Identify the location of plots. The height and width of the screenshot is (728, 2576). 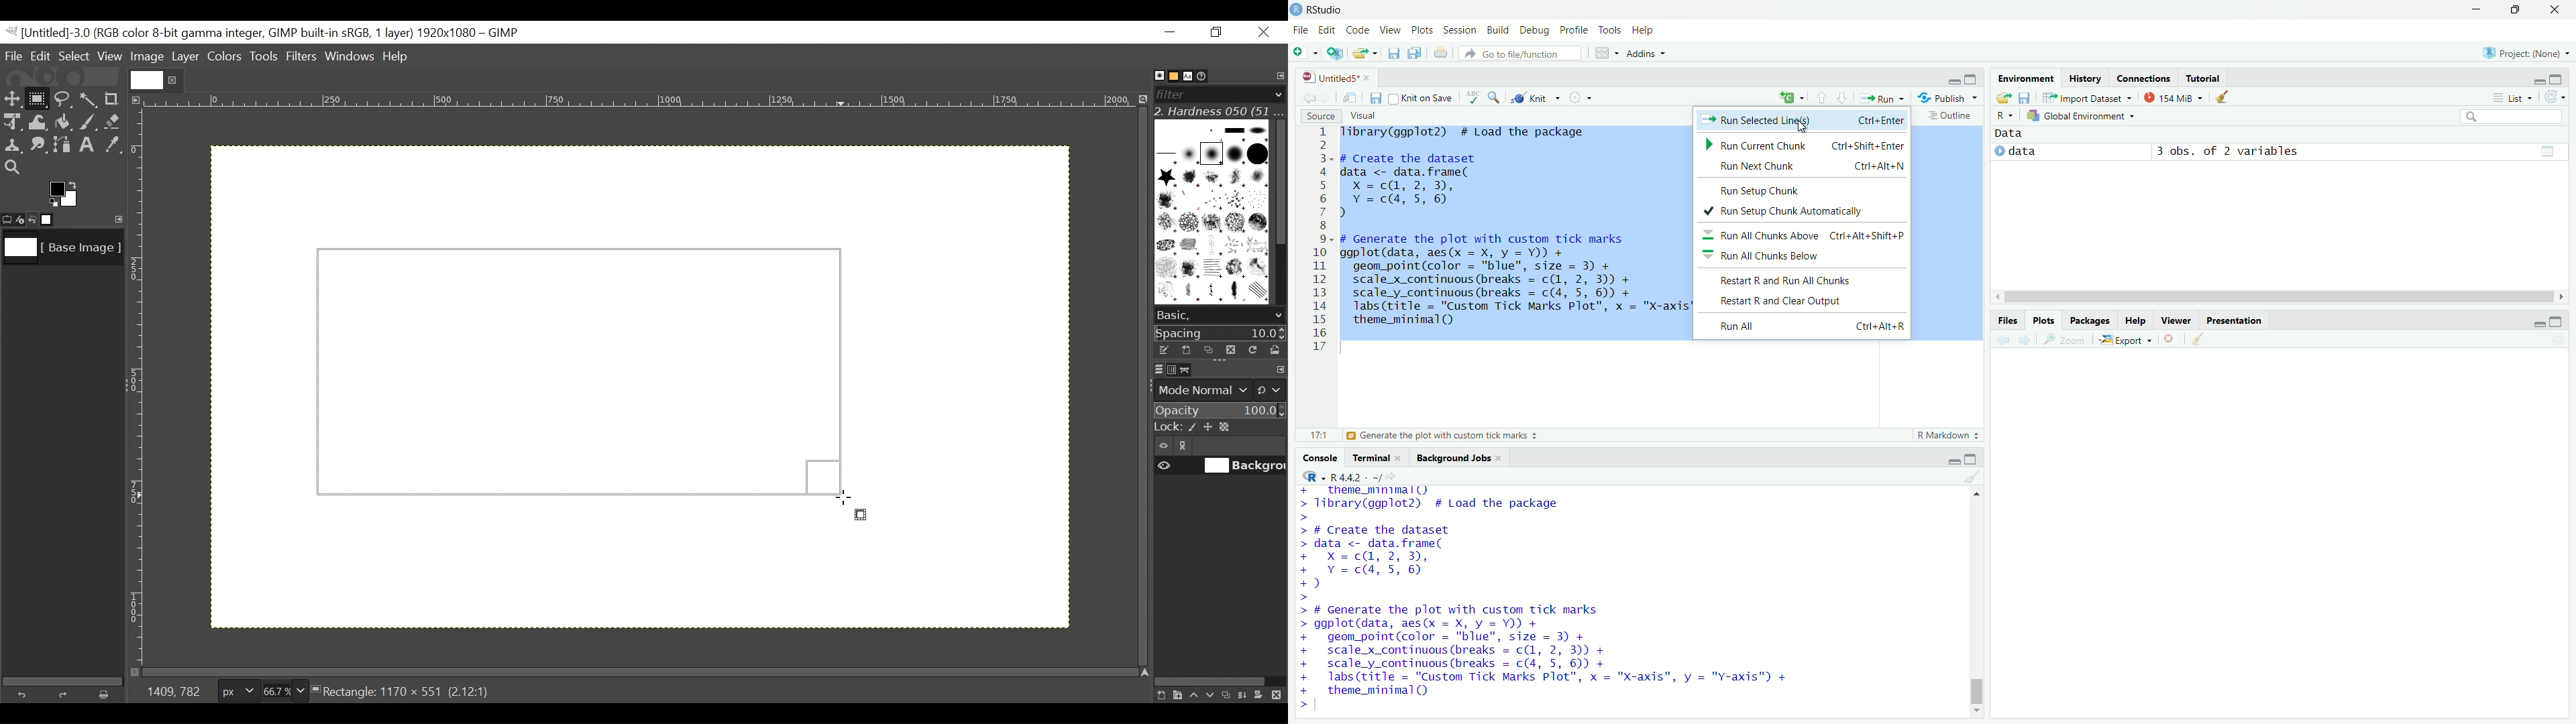
(1422, 32).